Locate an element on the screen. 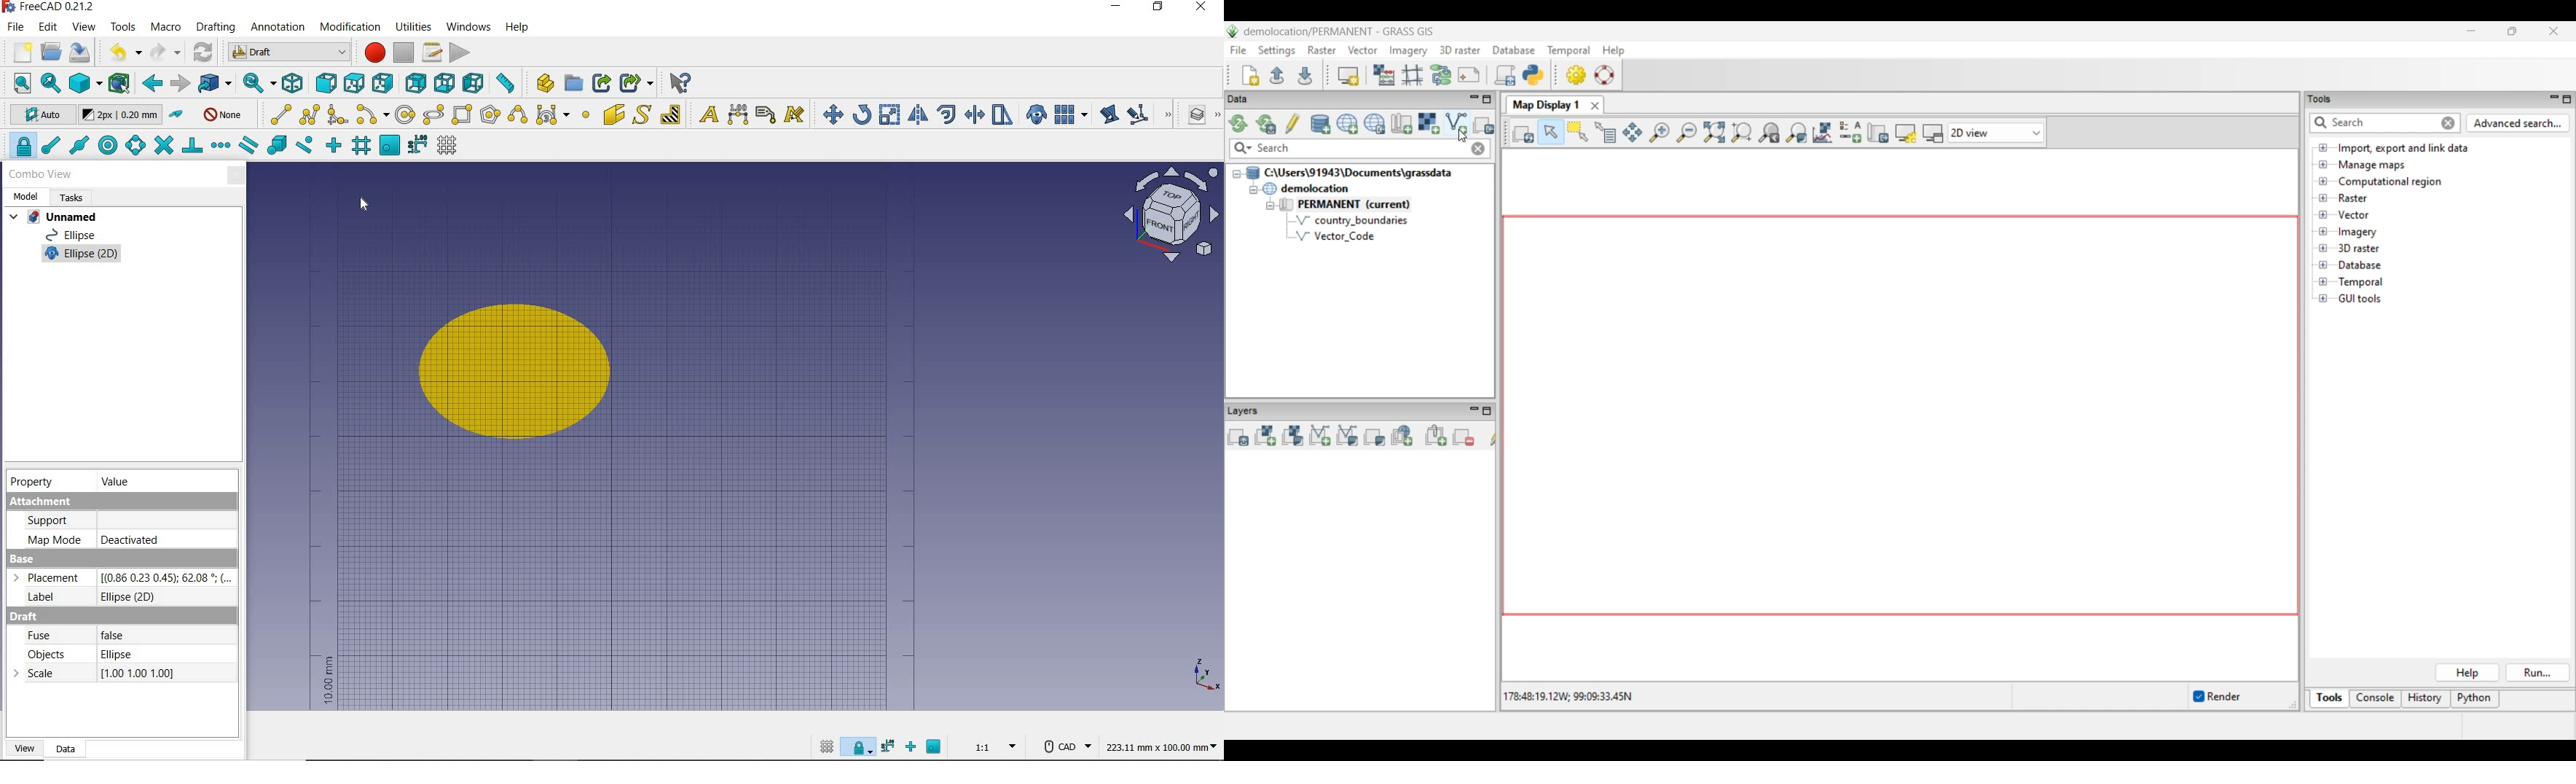 The image size is (2576, 784).  is located at coordinates (431, 52).